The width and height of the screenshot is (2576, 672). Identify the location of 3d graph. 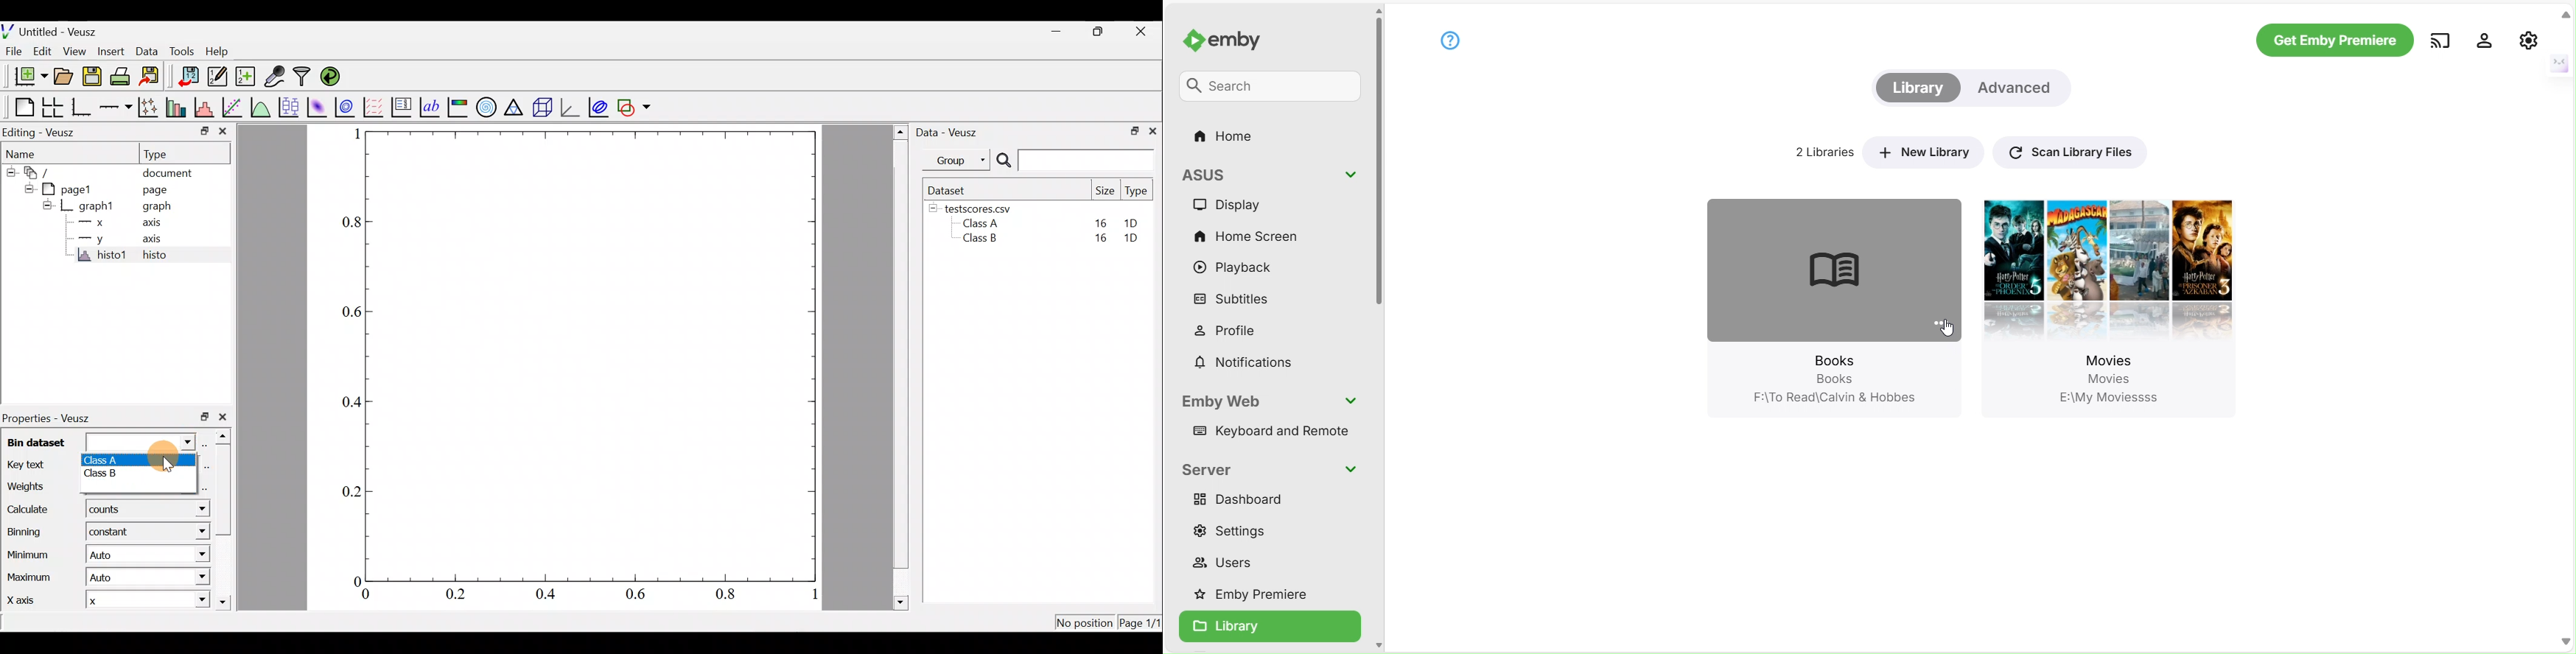
(571, 108).